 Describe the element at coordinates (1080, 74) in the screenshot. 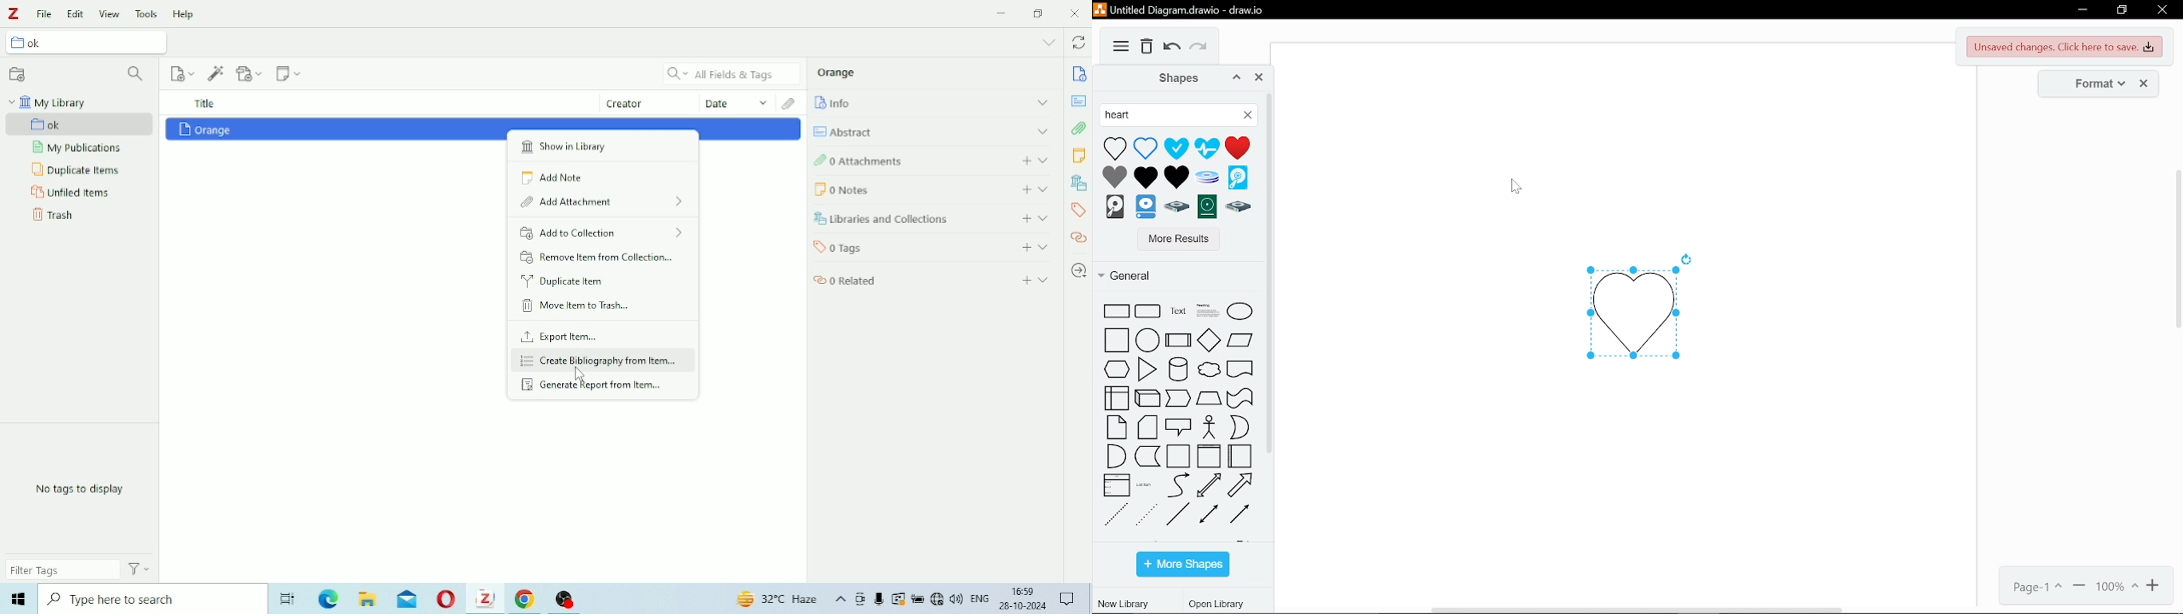

I see `Info` at that location.